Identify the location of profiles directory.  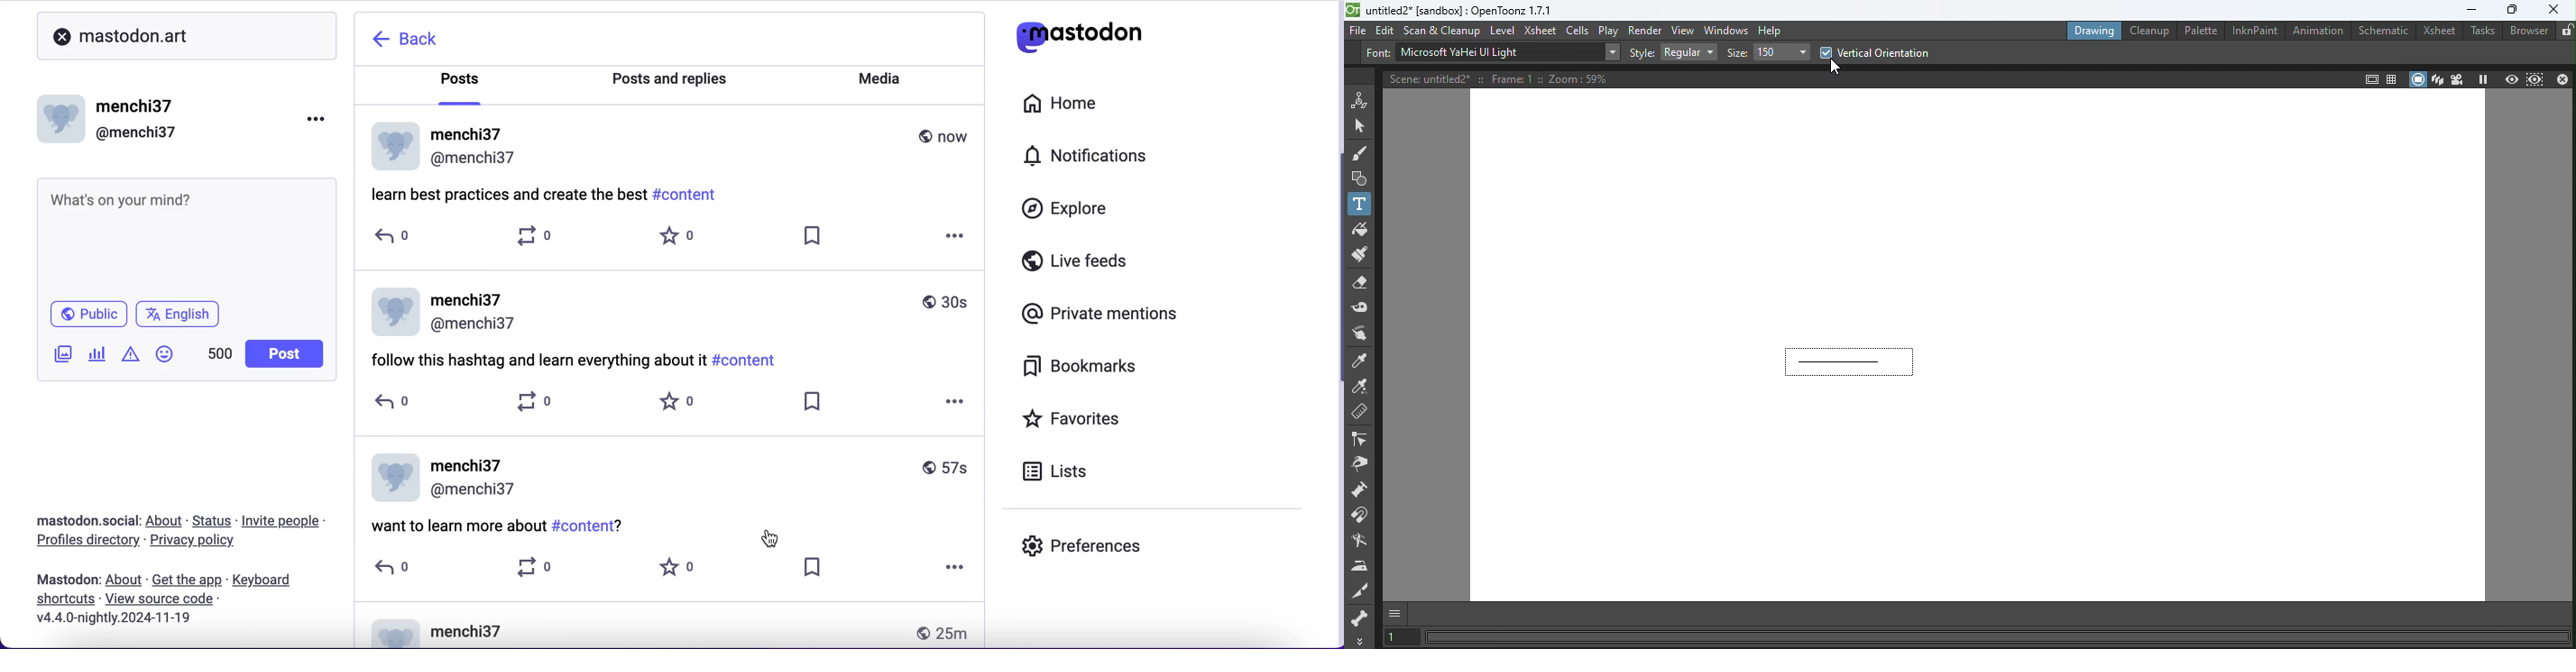
(84, 542).